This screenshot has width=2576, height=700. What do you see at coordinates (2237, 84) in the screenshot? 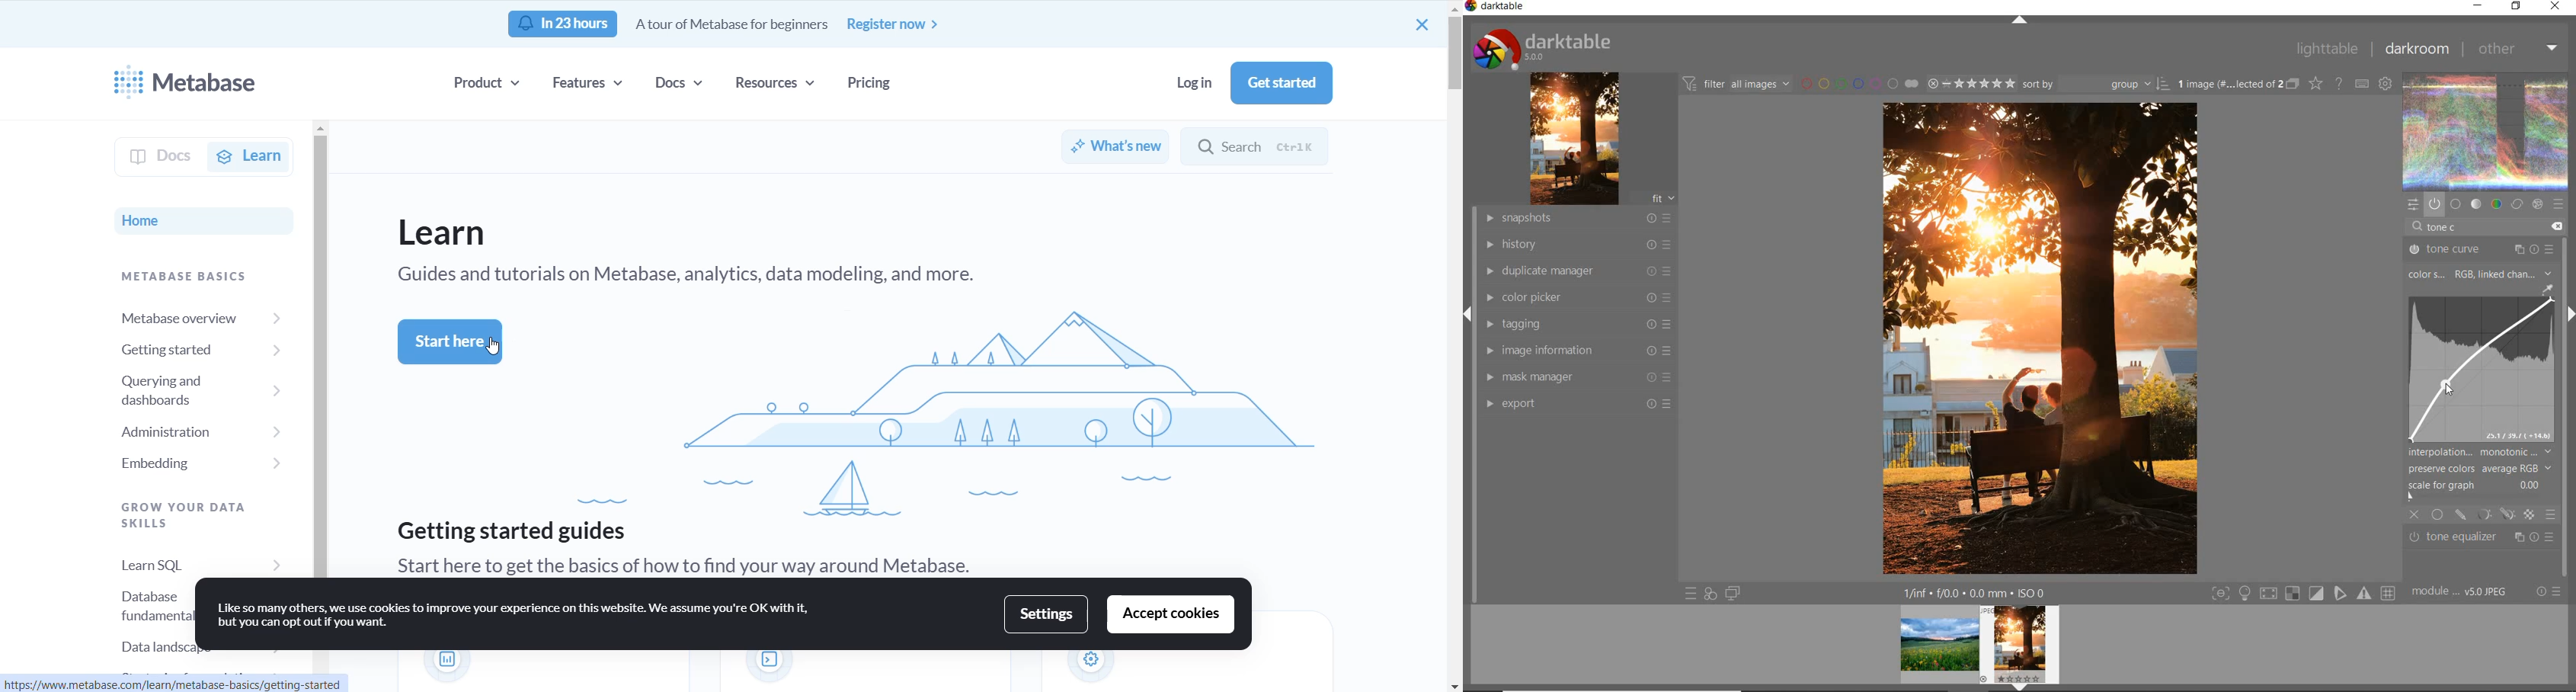
I see `1 image (#.... lected of 2)` at bounding box center [2237, 84].